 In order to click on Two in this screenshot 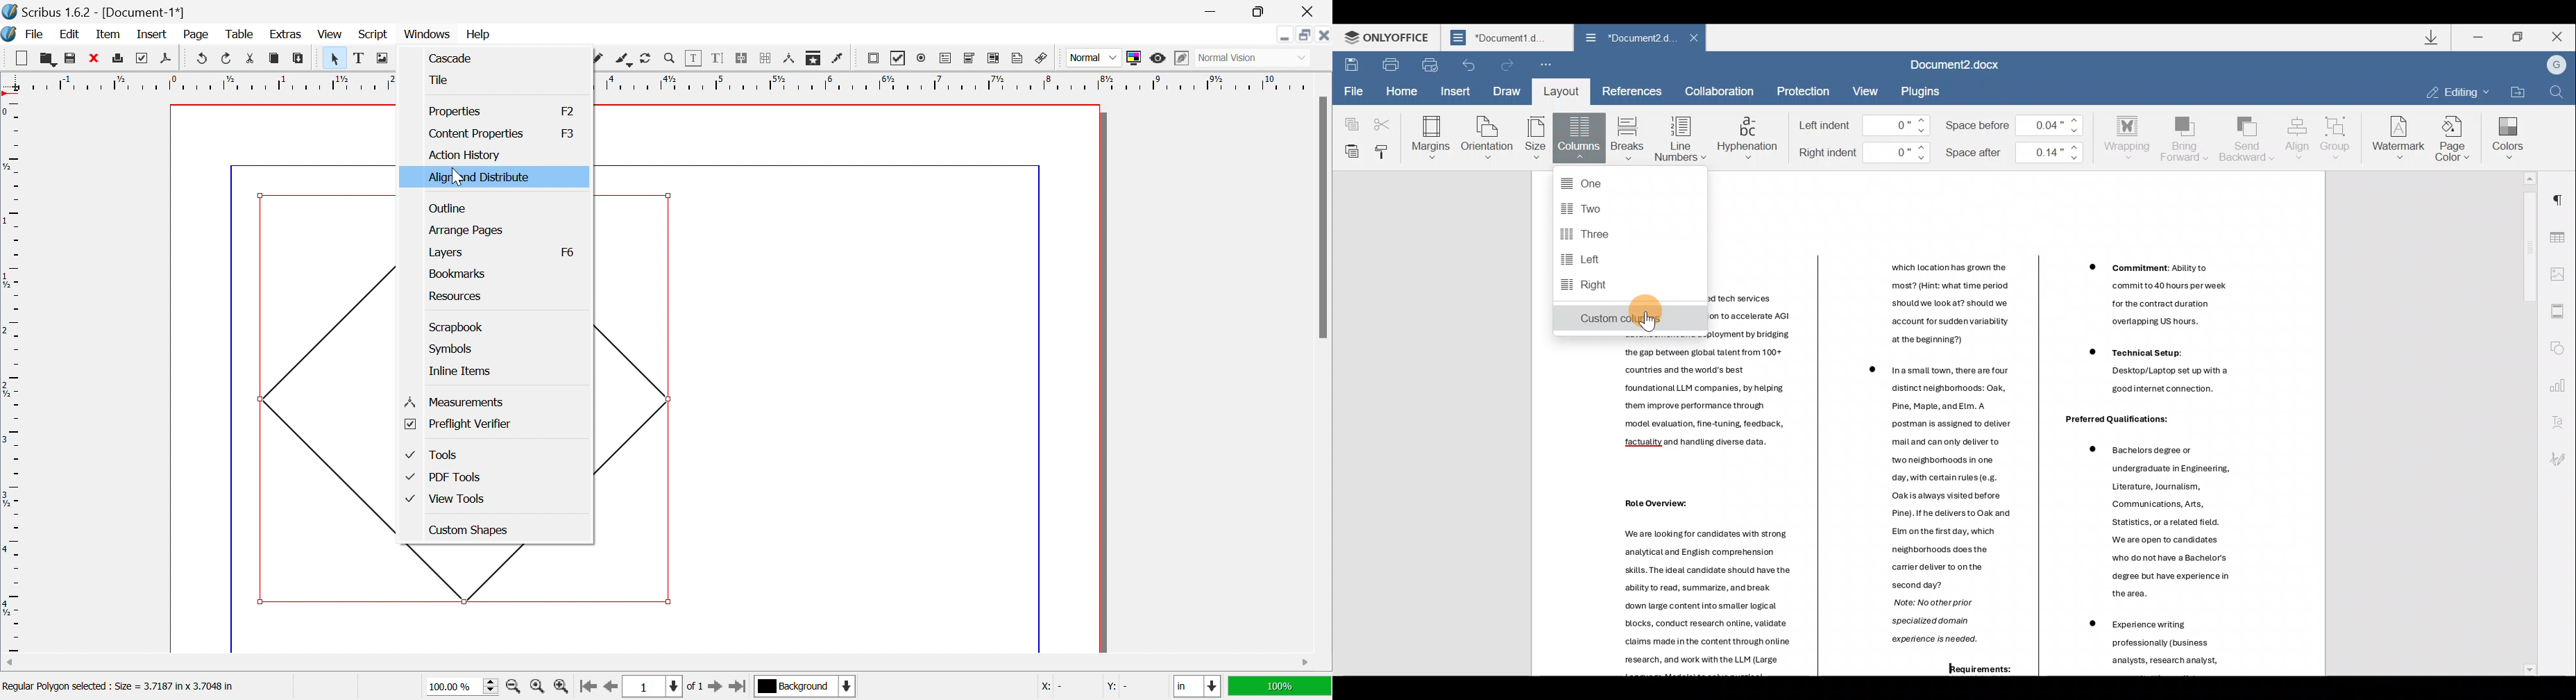, I will do `click(1591, 208)`.